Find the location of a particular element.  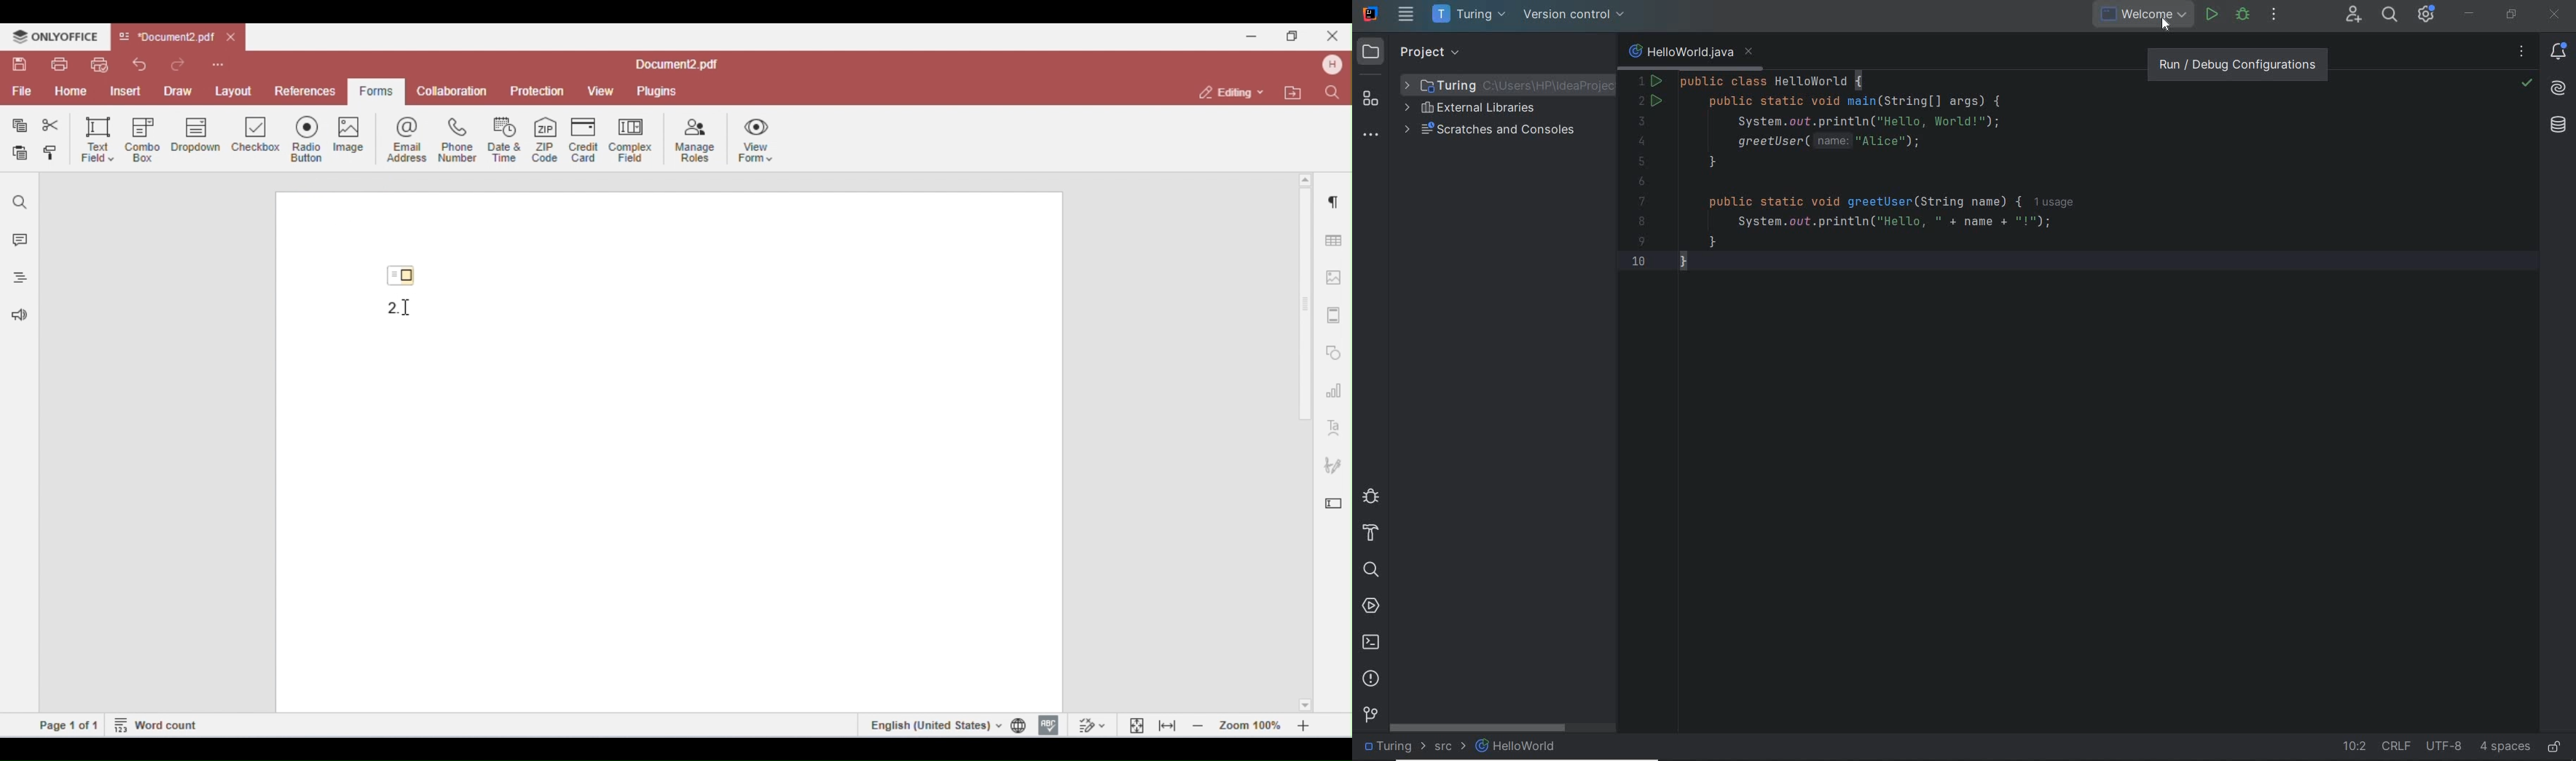

search everywhere is located at coordinates (2390, 16).